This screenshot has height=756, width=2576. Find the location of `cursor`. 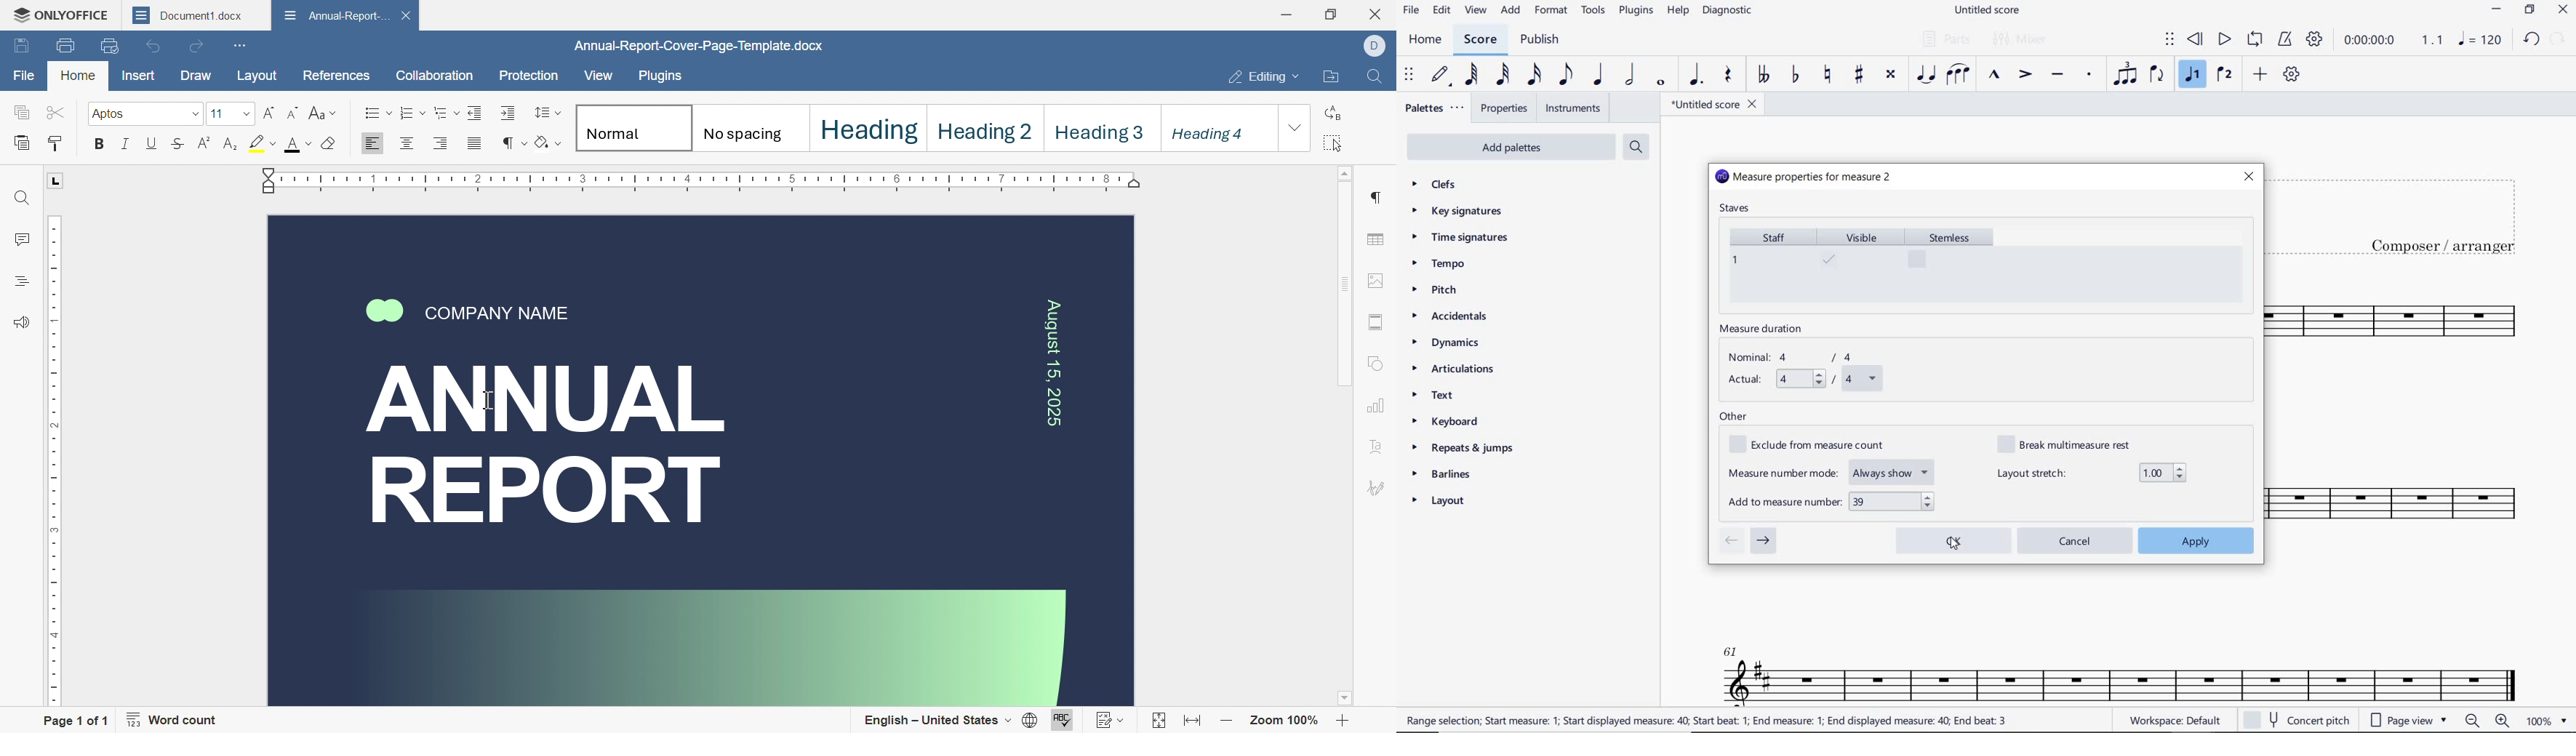

cursor is located at coordinates (1953, 546).